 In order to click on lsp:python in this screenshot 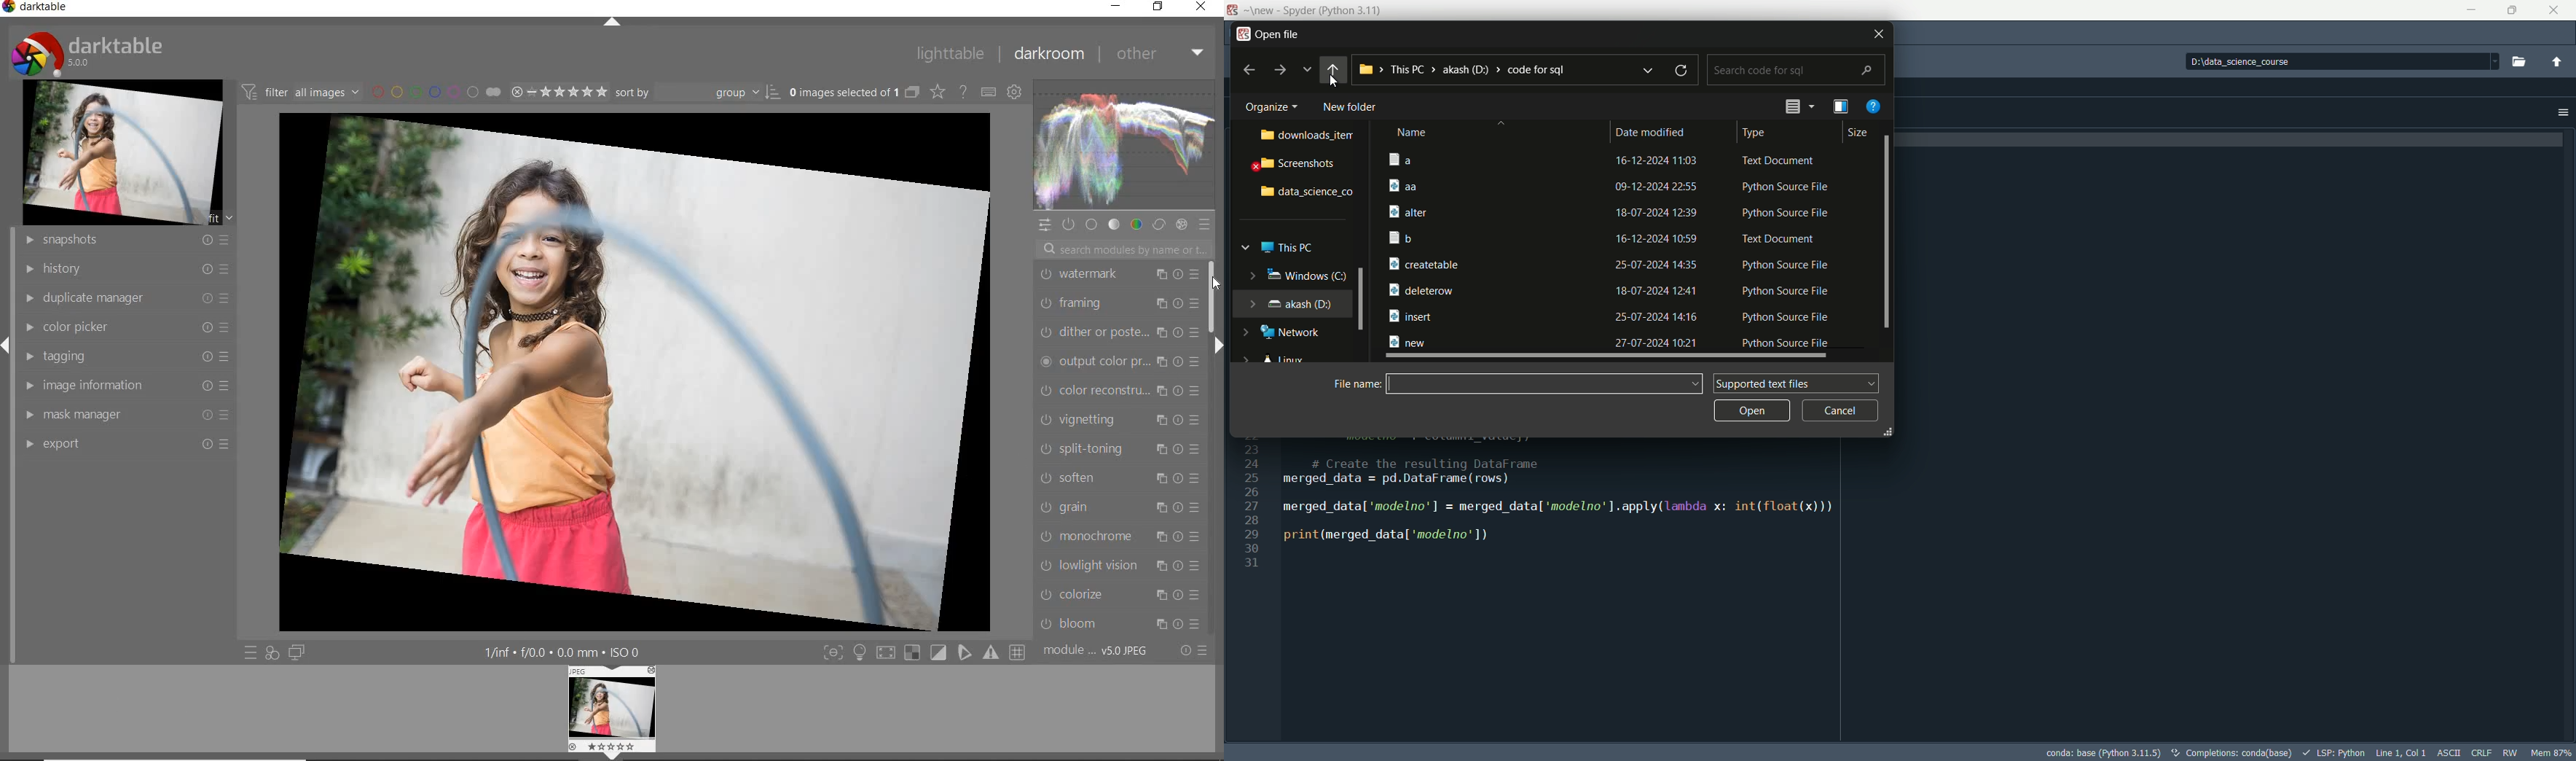, I will do `click(2333, 752)`.